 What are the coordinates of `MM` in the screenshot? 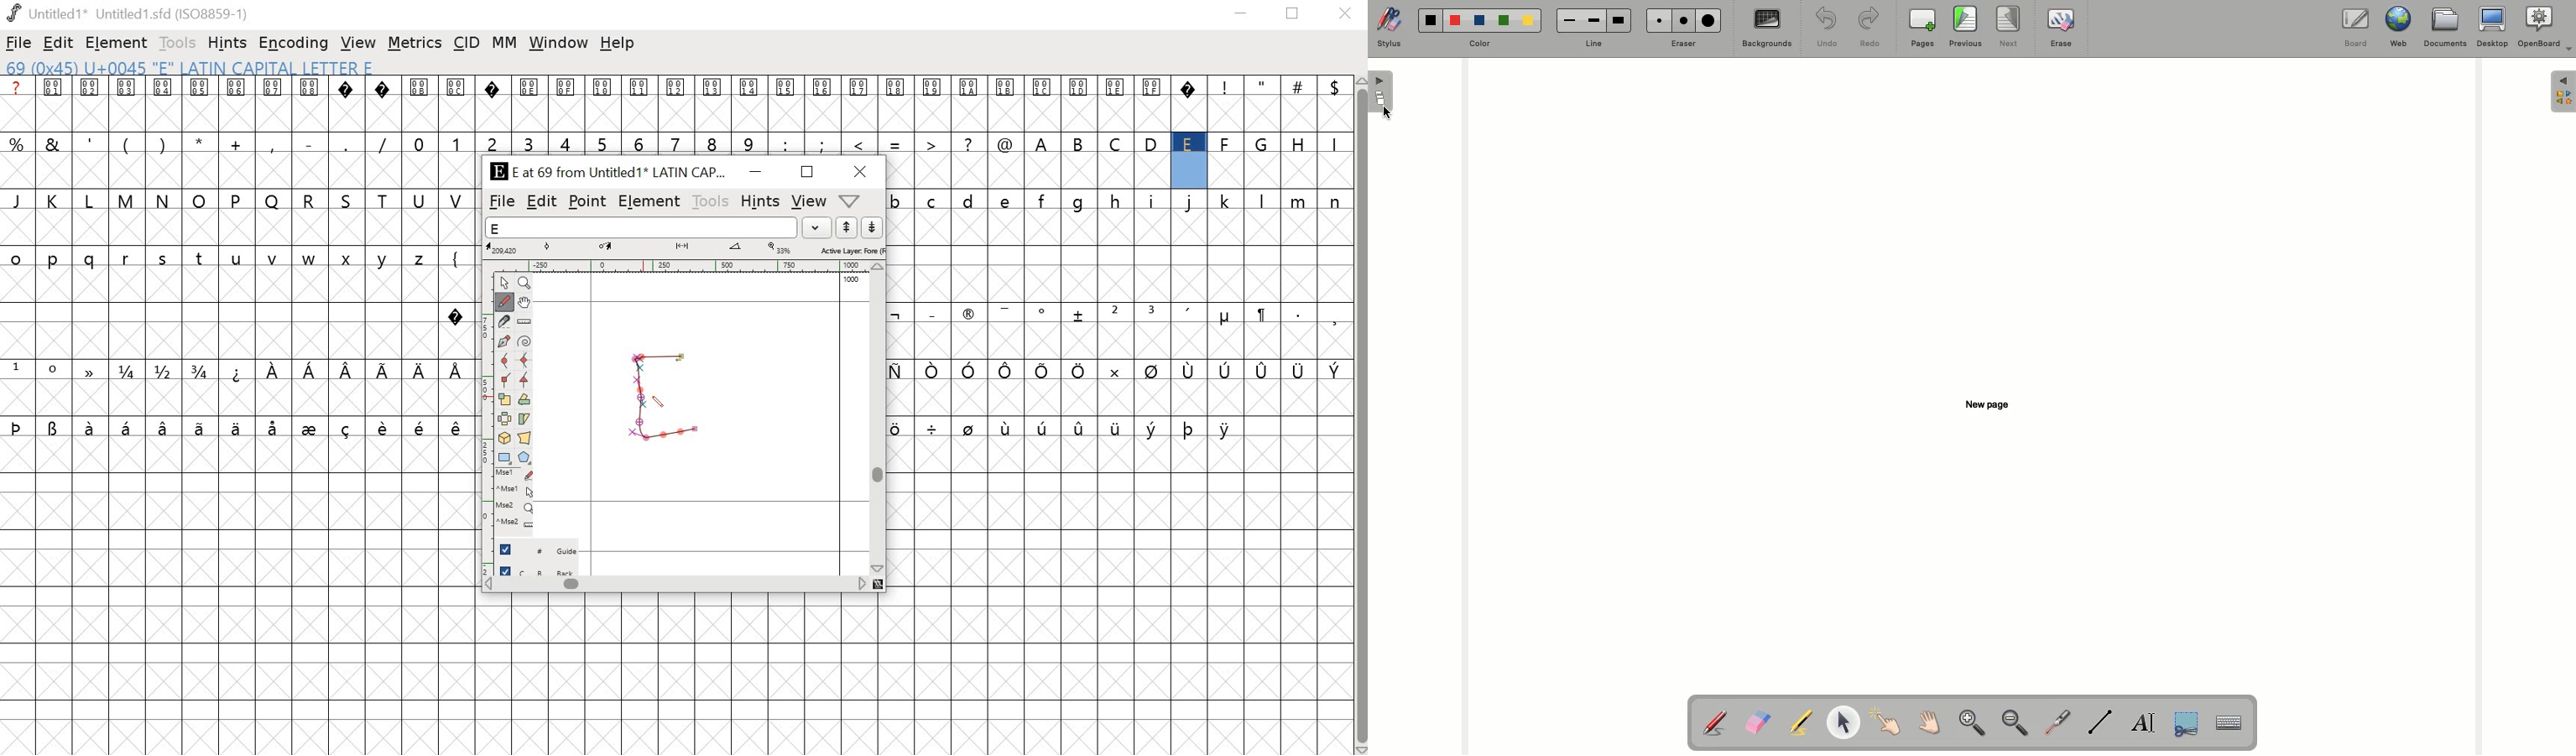 It's located at (505, 43).